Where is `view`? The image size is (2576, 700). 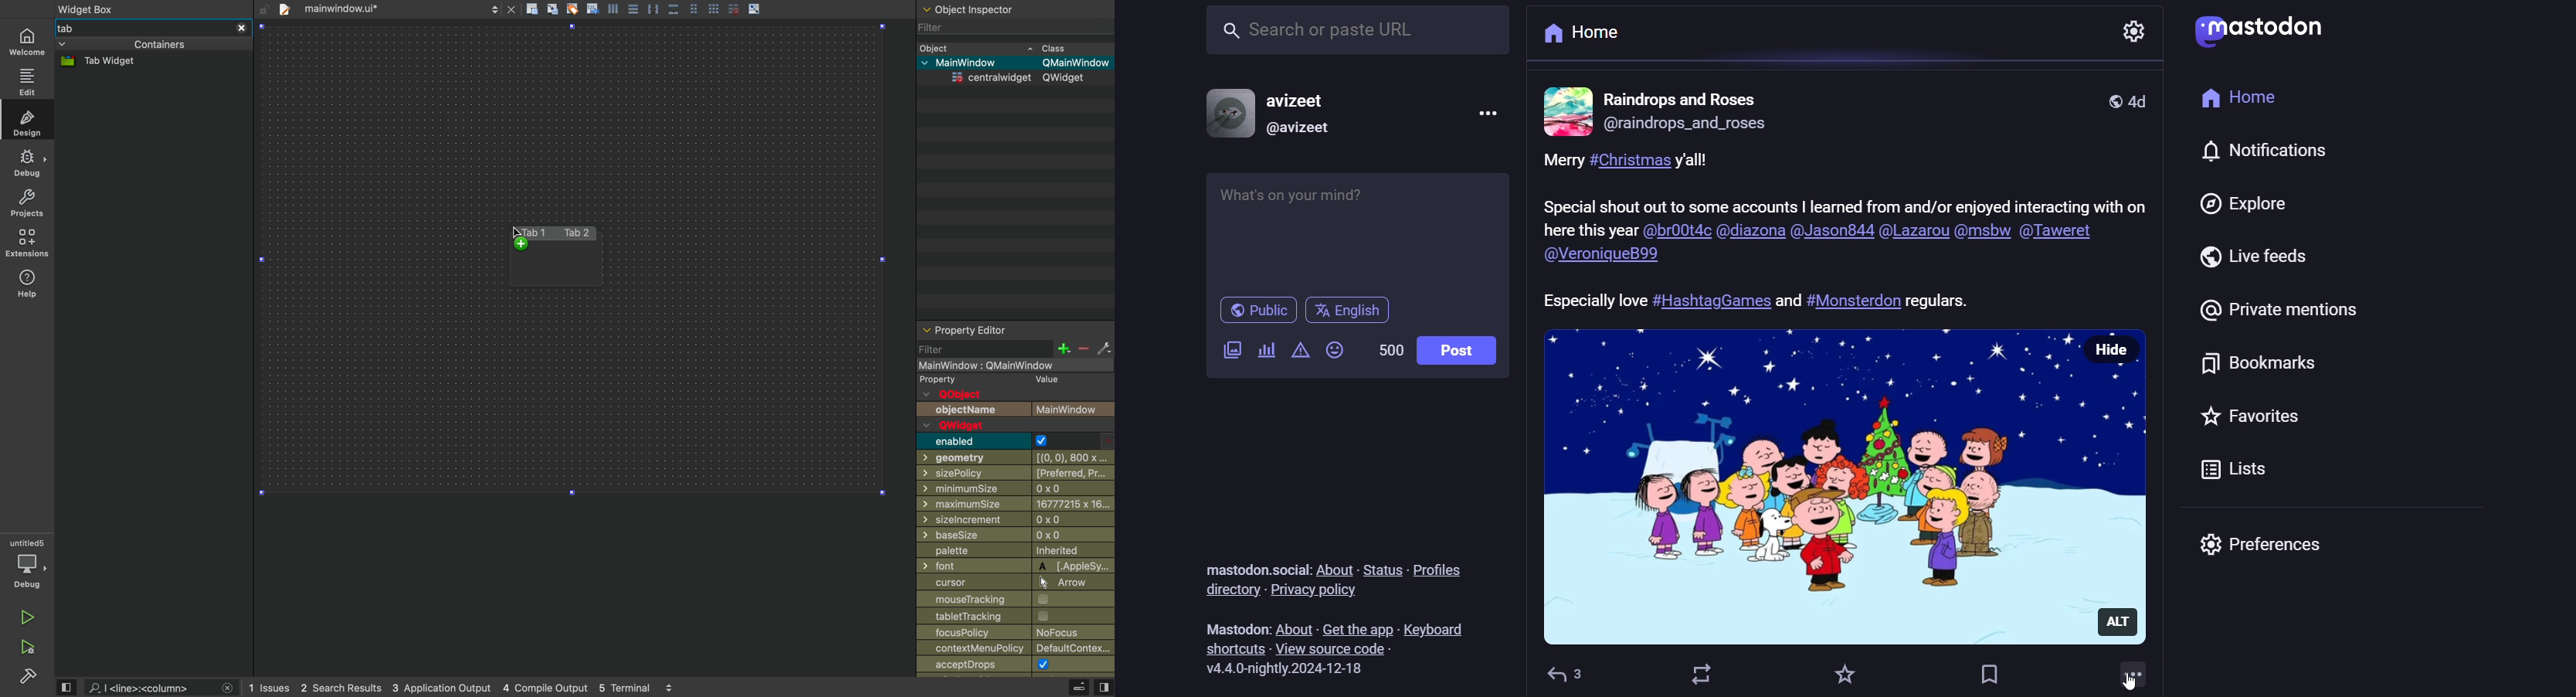
view is located at coordinates (66, 688).